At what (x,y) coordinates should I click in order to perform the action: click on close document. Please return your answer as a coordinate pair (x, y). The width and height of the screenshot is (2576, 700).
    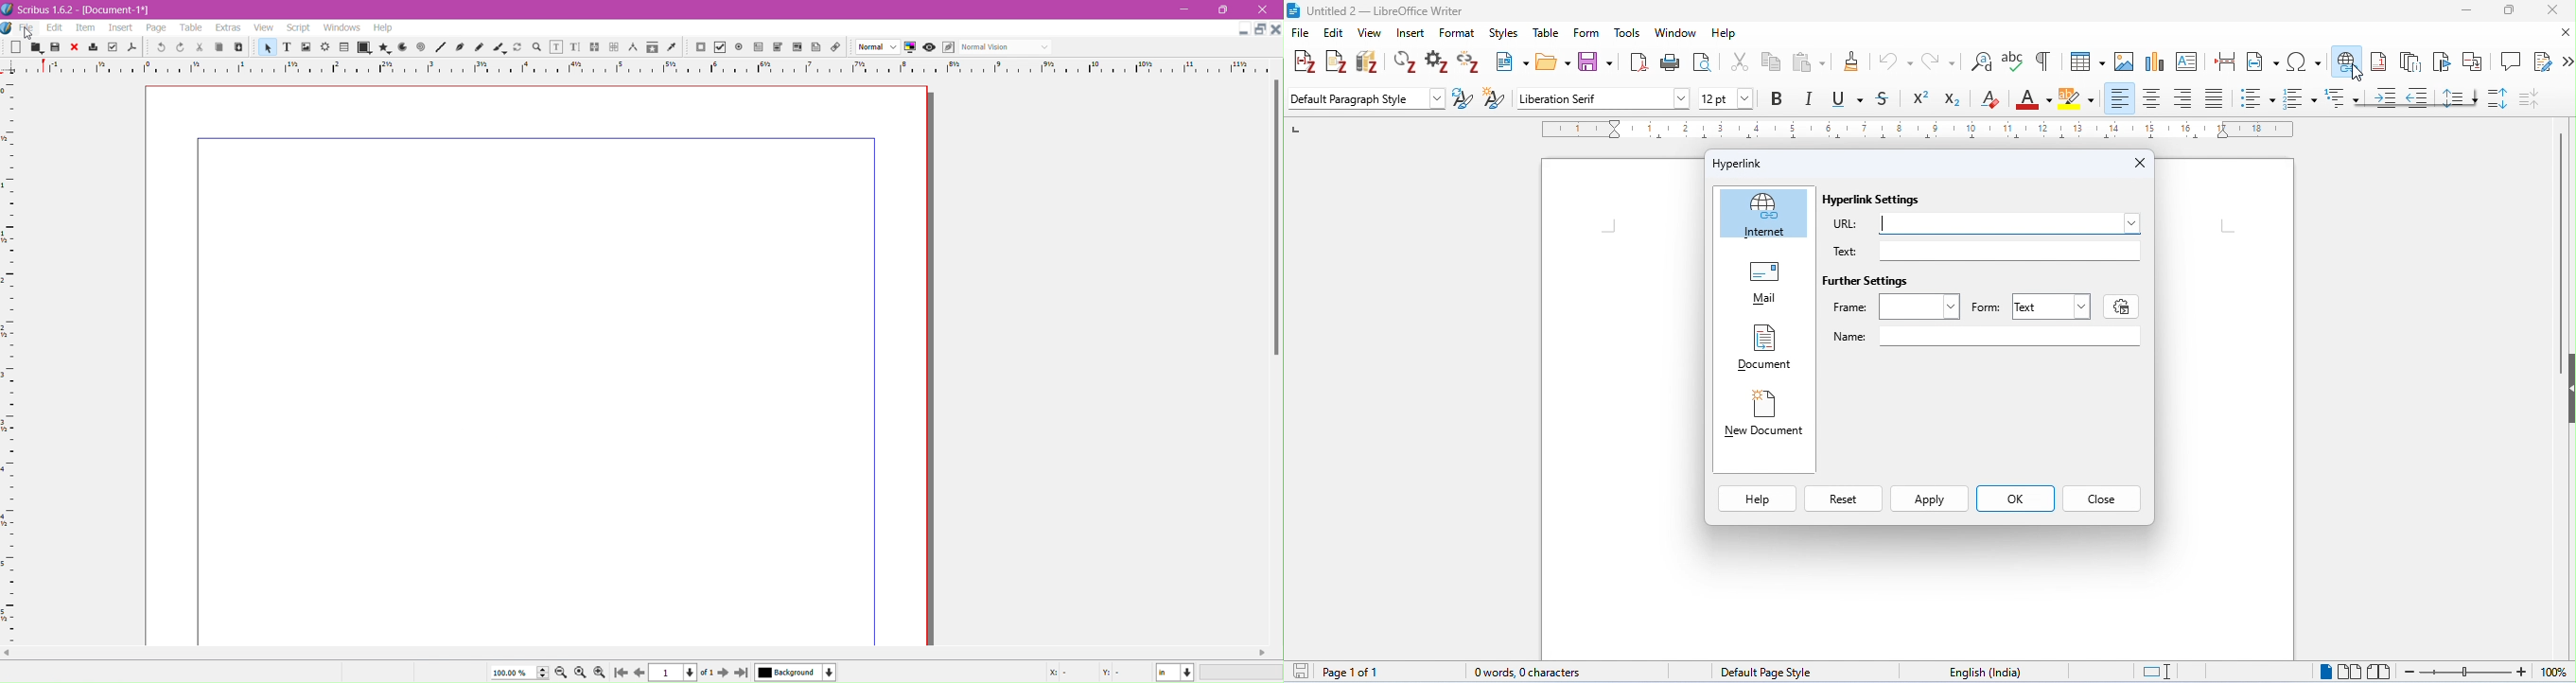
    Looking at the image, I should click on (2565, 33).